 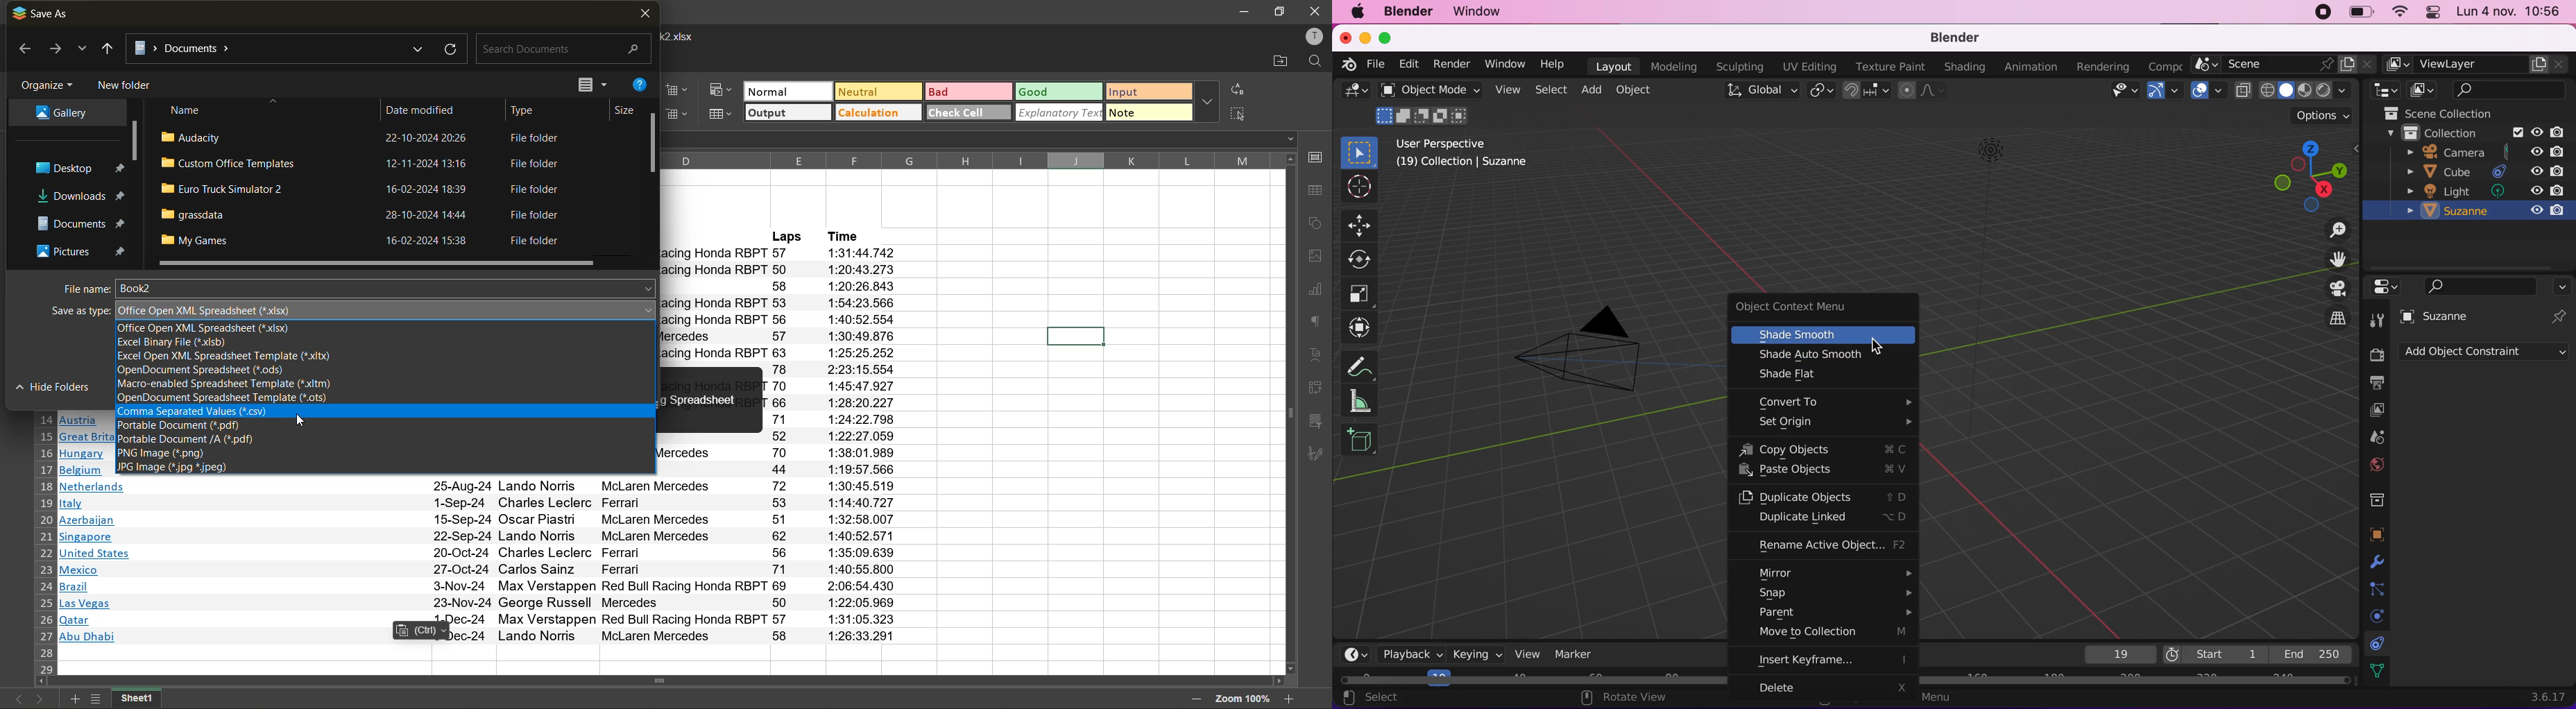 What do you see at coordinates (2540, 64) in the screenshot?
I see `Add layer` at bounding box center [2540, 64].